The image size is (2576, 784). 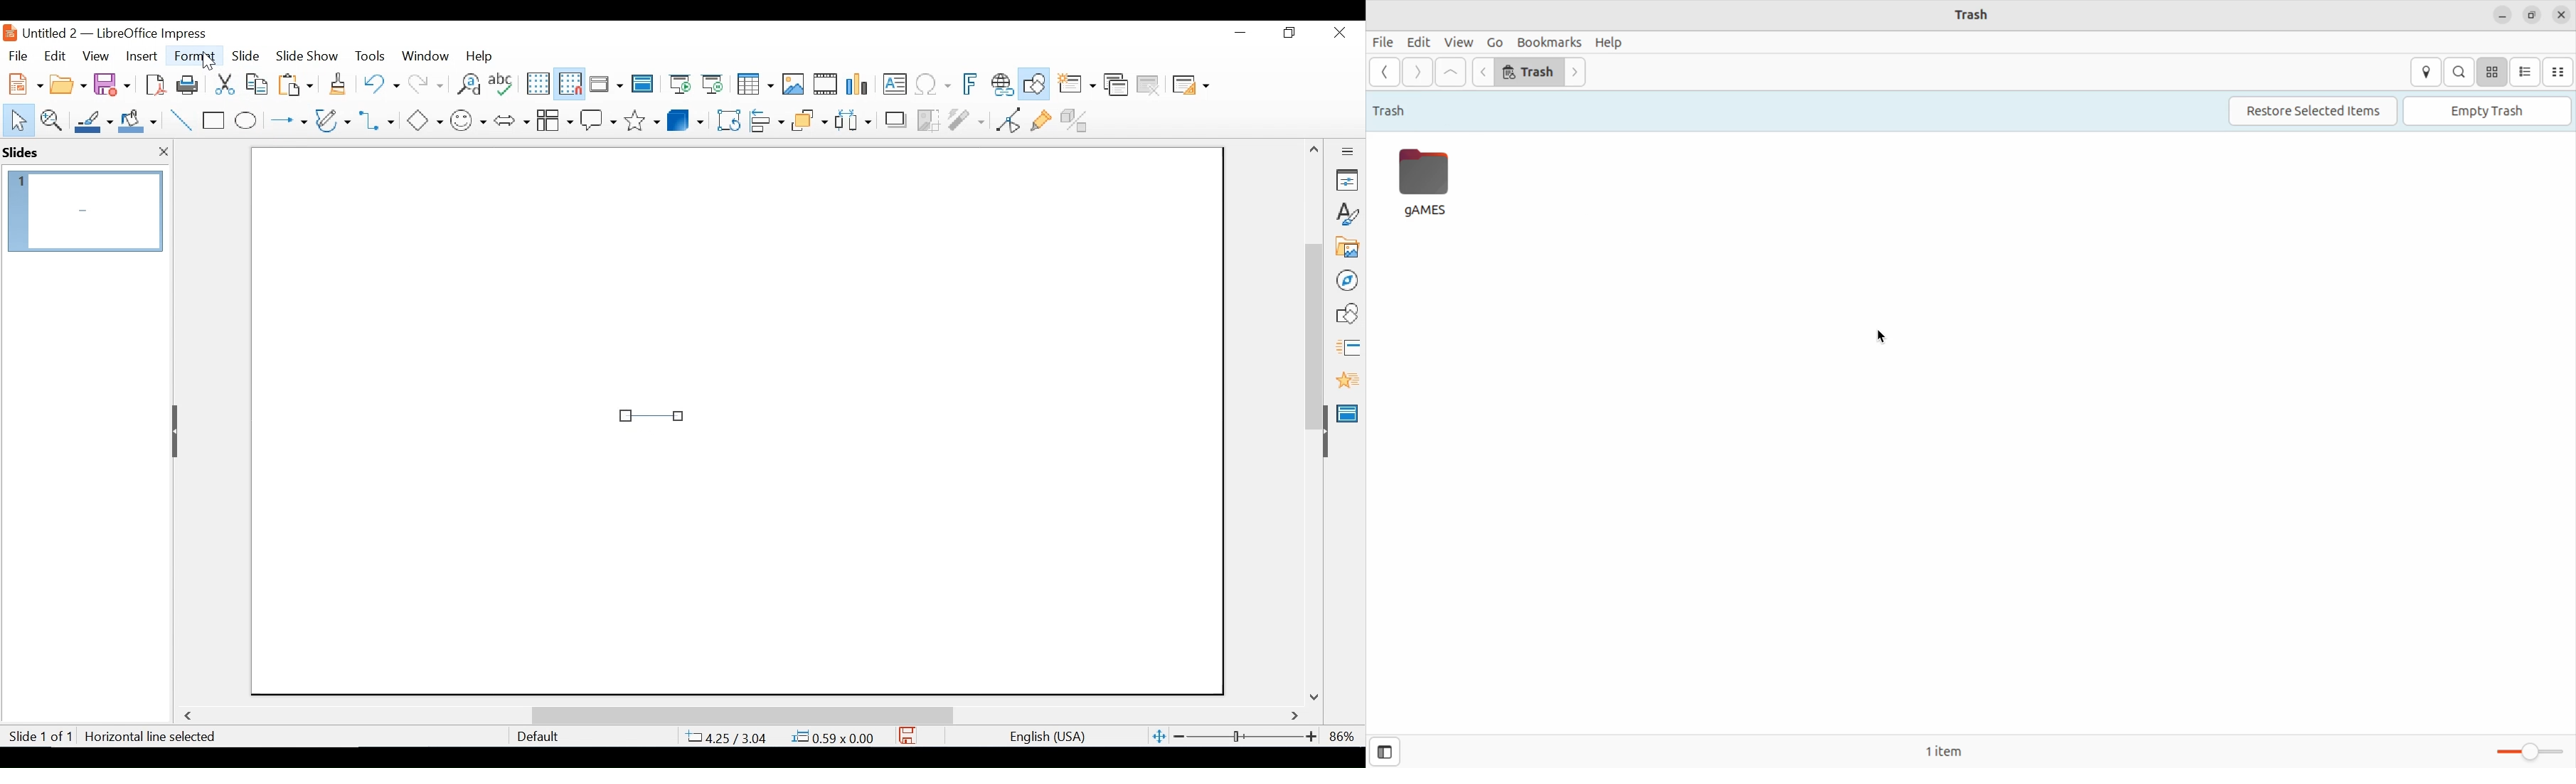 I want to click on minimize, so click(x=2499, y=15).